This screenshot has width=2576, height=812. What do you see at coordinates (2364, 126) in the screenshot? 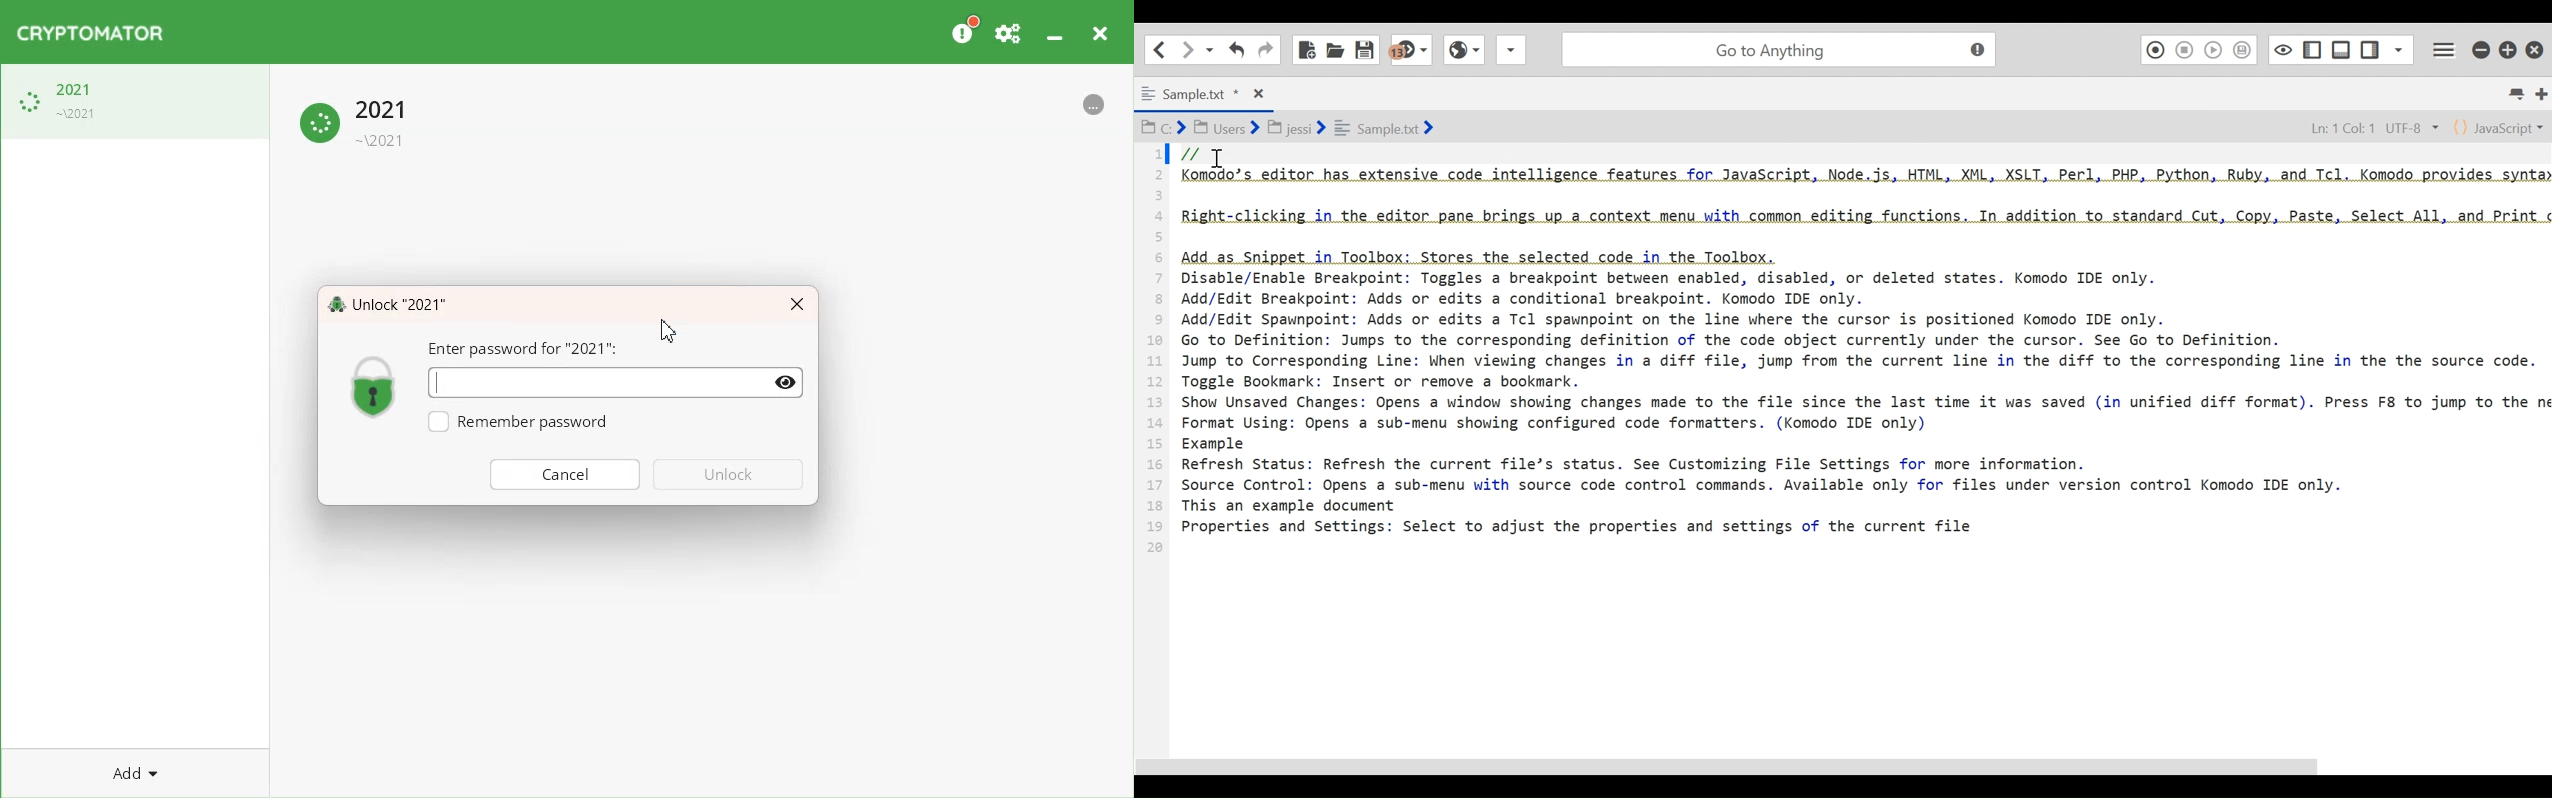
I see `File Position` at bounding box center [2364, 126].